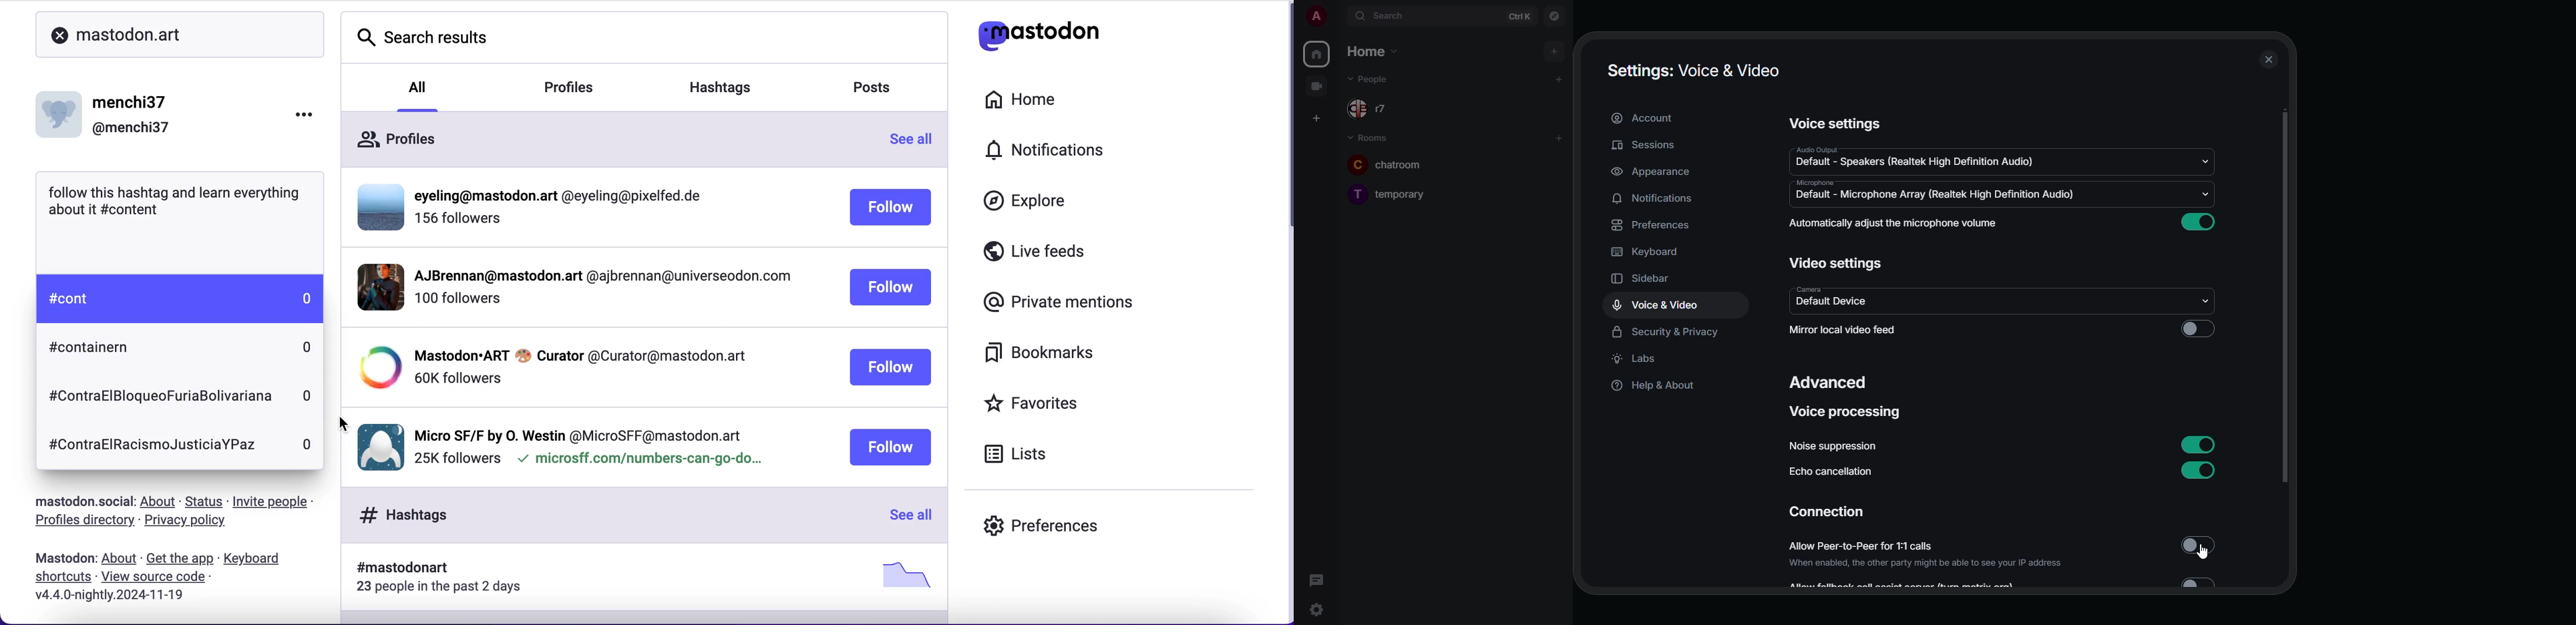  What do you see at coordinates (306, 397) in the screenshot?
I see `0` at bounding box center [306, 397].